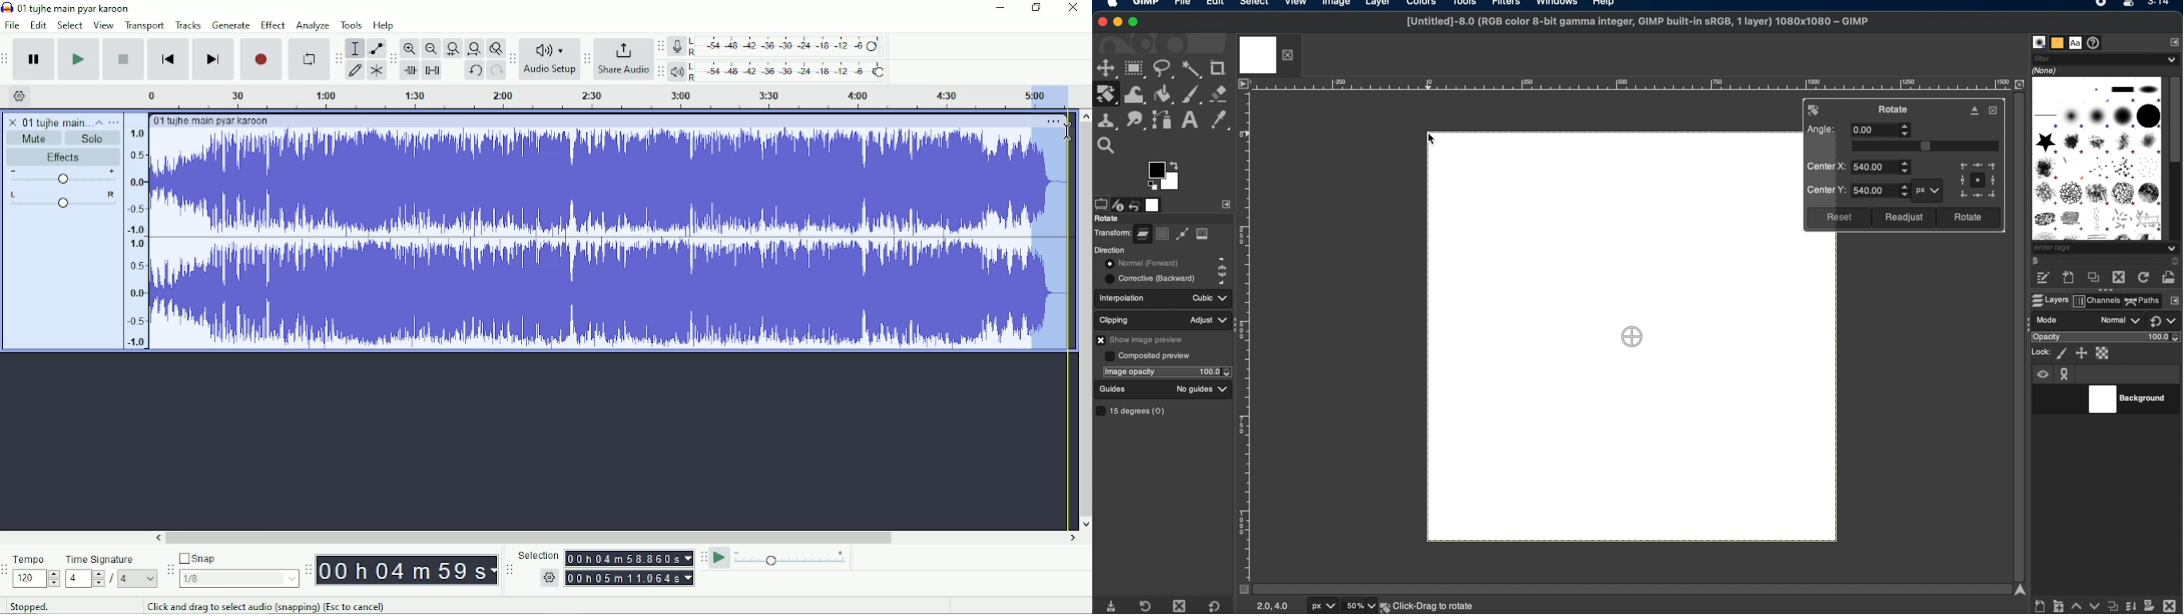  I want to click on paintbrush tool, so click(1193, 93).